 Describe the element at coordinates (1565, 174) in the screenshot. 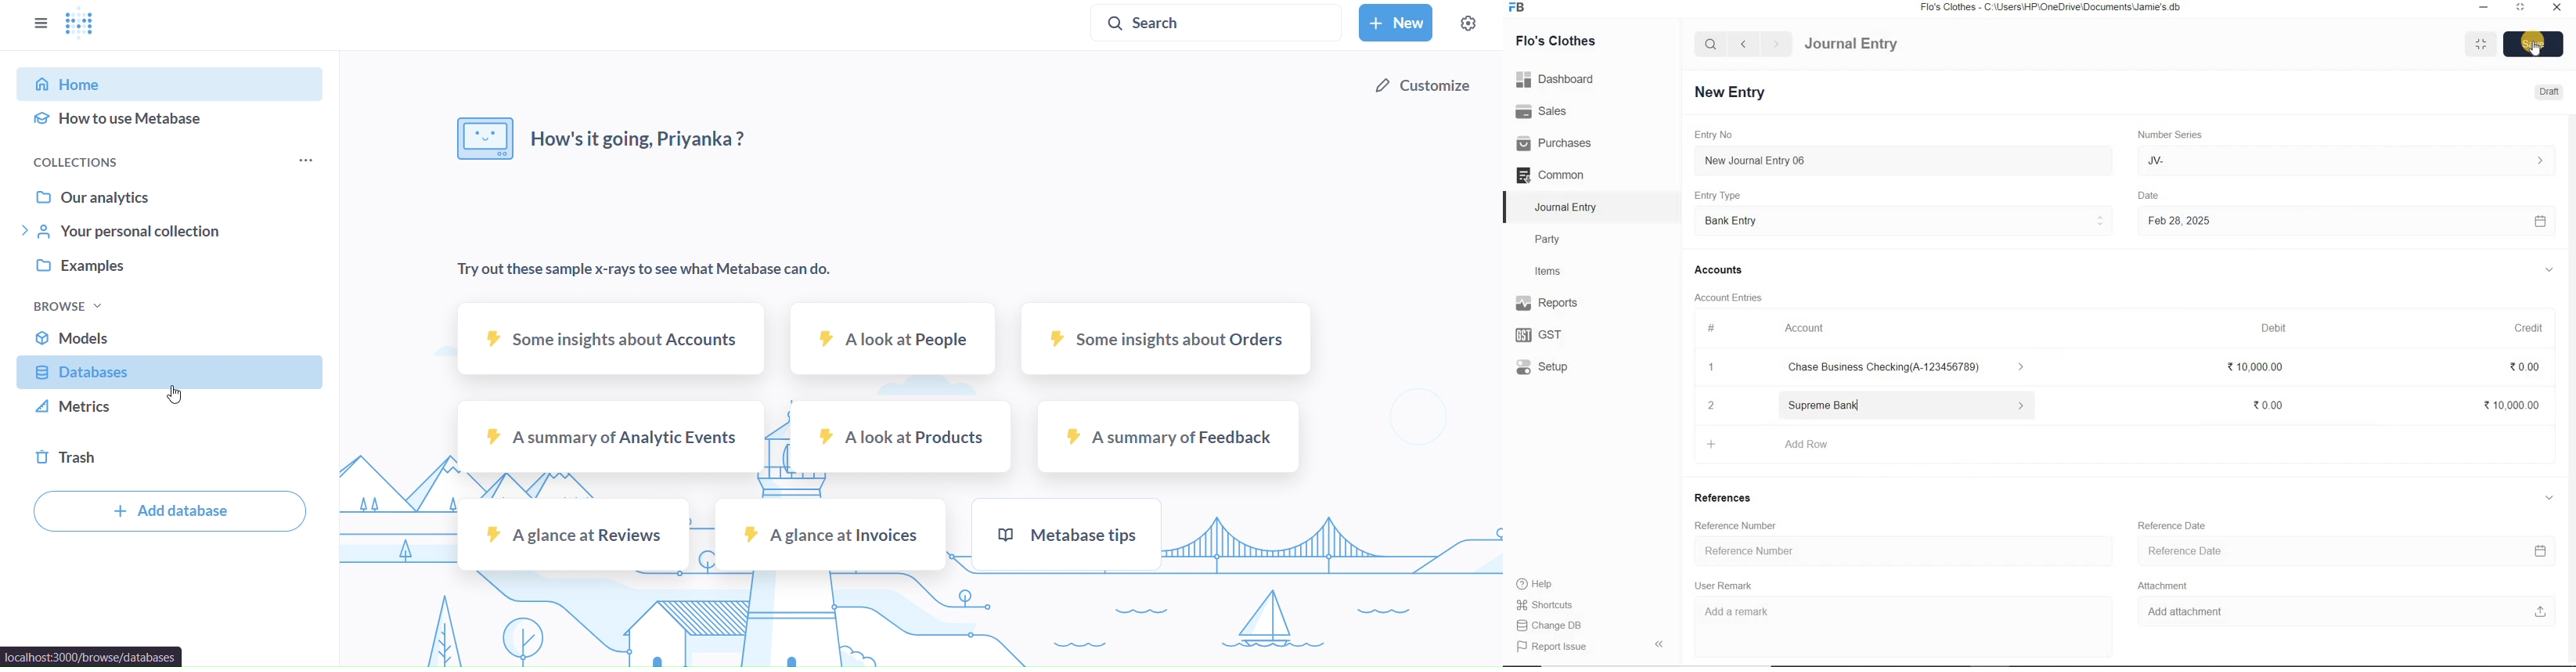

I see `Common` at that location.